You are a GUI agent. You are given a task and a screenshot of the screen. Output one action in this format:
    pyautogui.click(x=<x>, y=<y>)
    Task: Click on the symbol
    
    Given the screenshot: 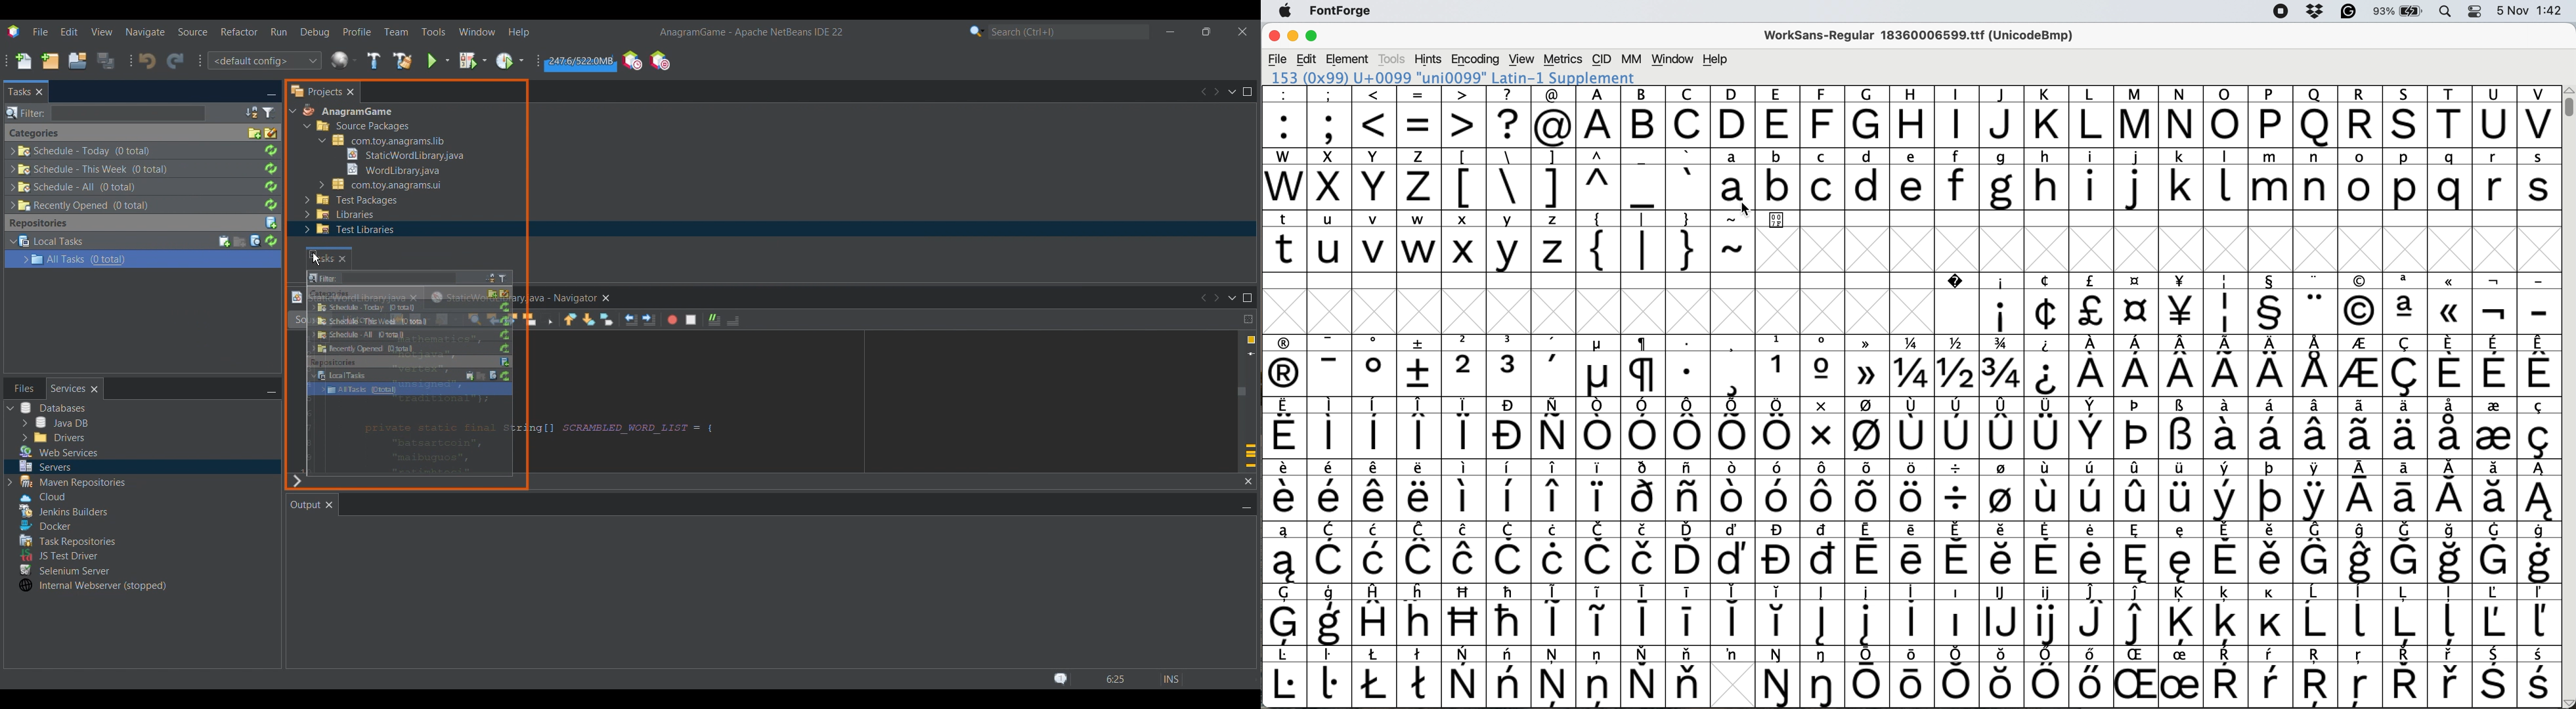 What is the action you would take?
    pyautogui.click(x=2047, y=677)
    